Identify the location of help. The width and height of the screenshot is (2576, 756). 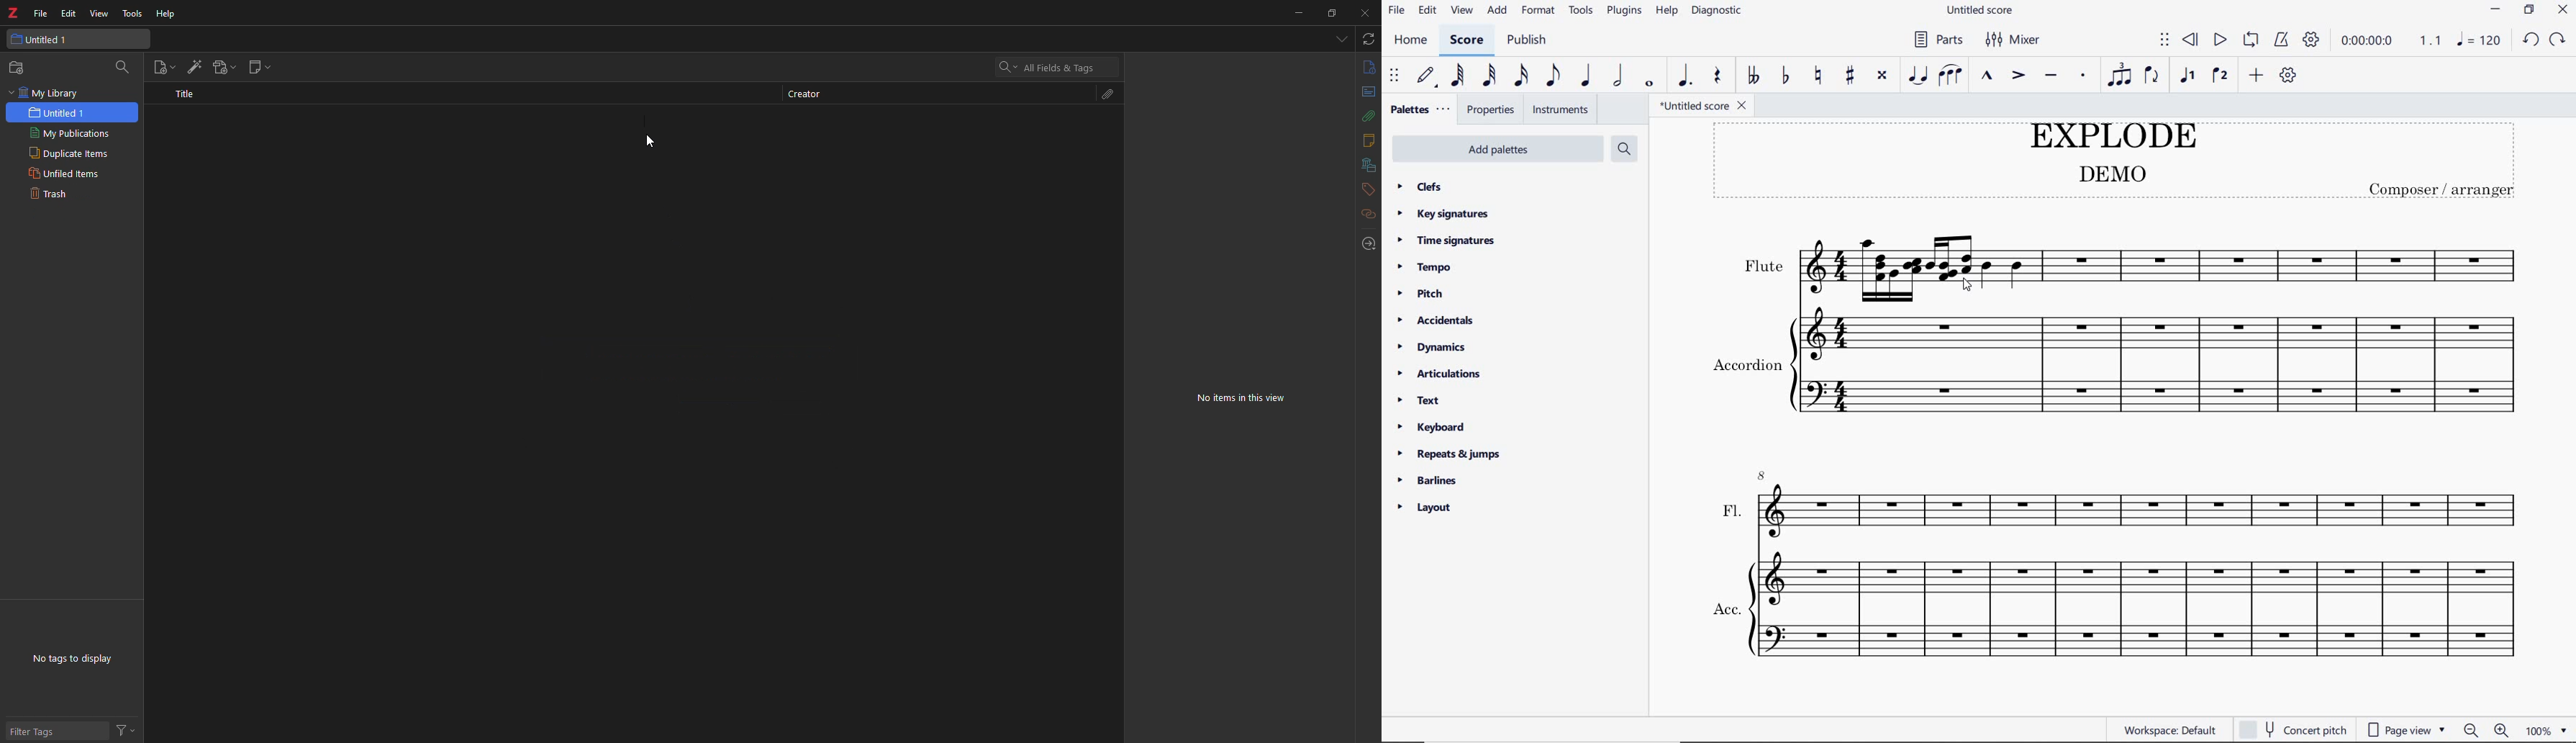
(1667, 10).